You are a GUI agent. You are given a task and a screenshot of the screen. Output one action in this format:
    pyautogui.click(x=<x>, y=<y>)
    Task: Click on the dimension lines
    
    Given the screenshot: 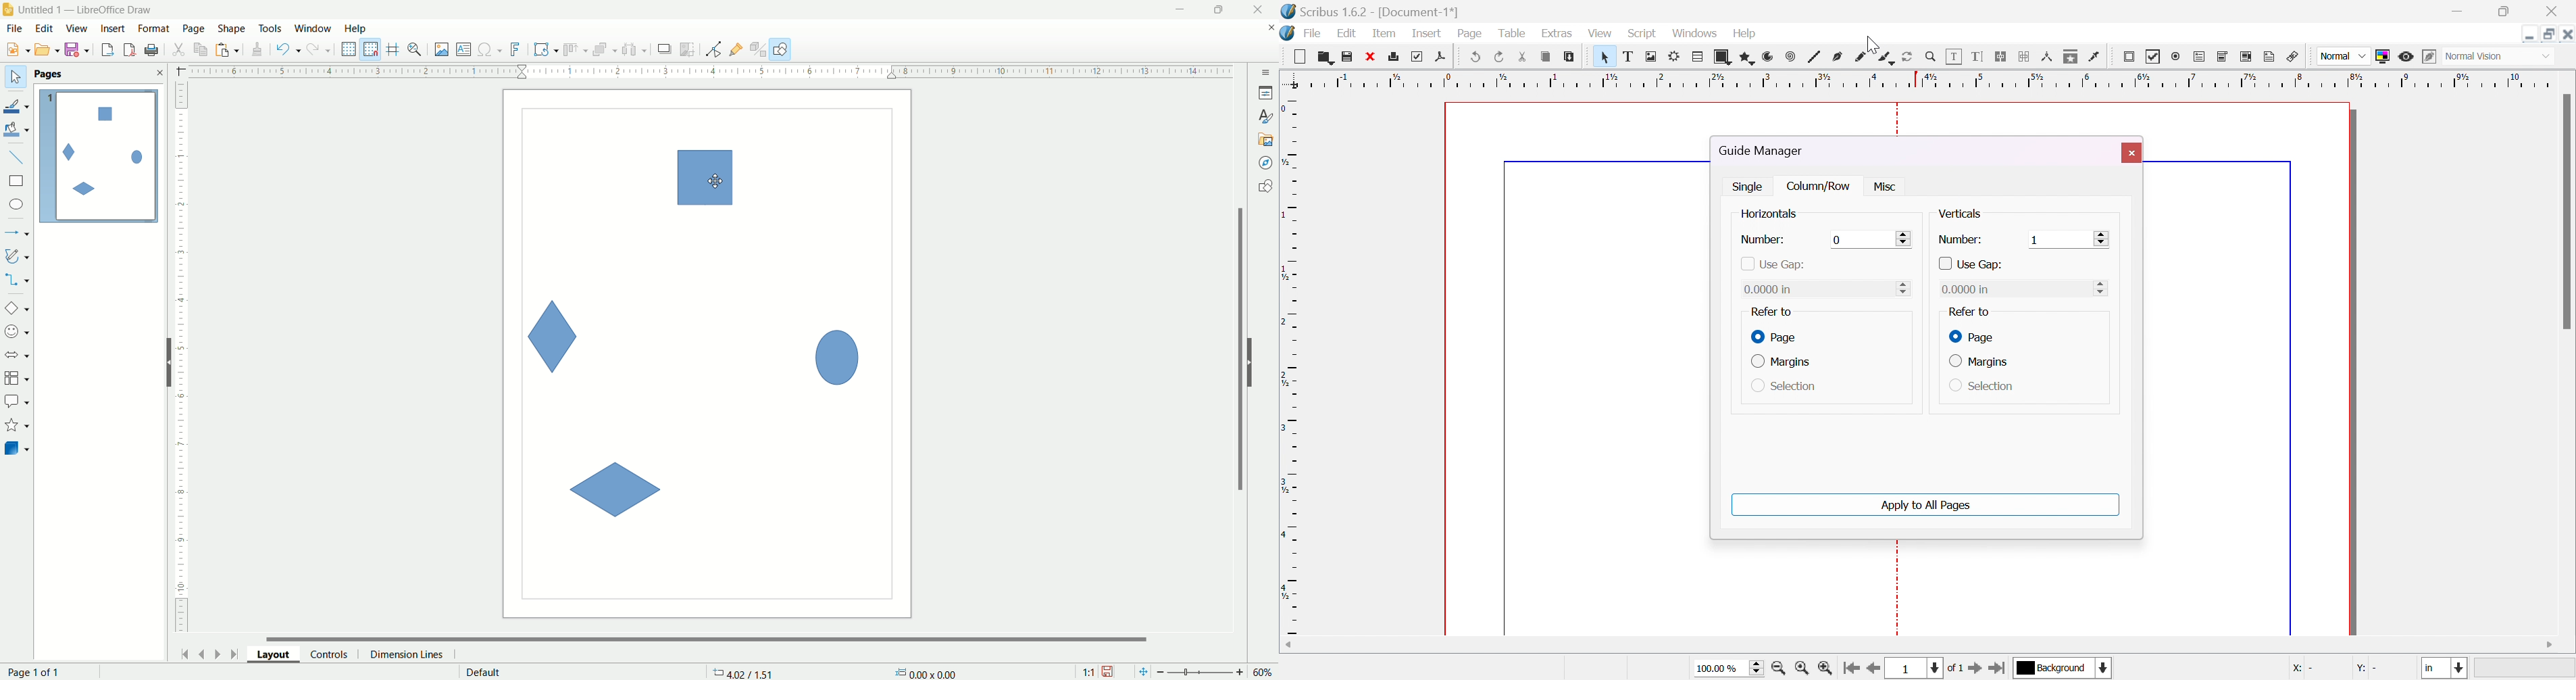 What is the action you would take?
    pyautogui.click(x=410, y=654)
    